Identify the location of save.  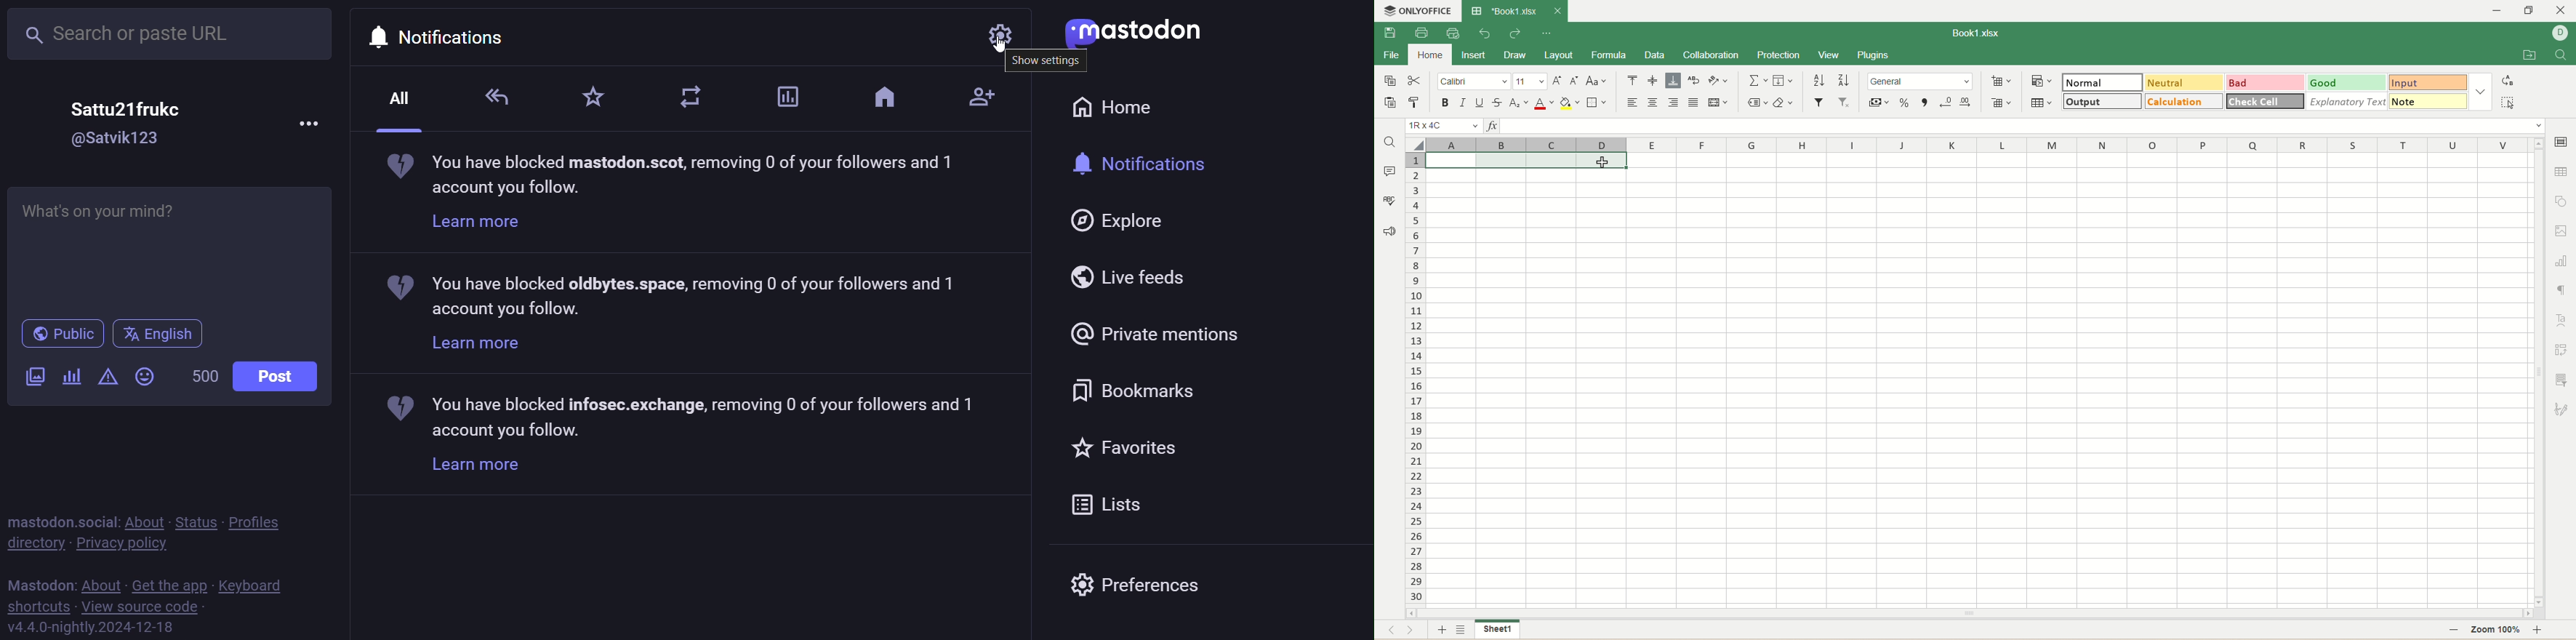
(1386, 33).